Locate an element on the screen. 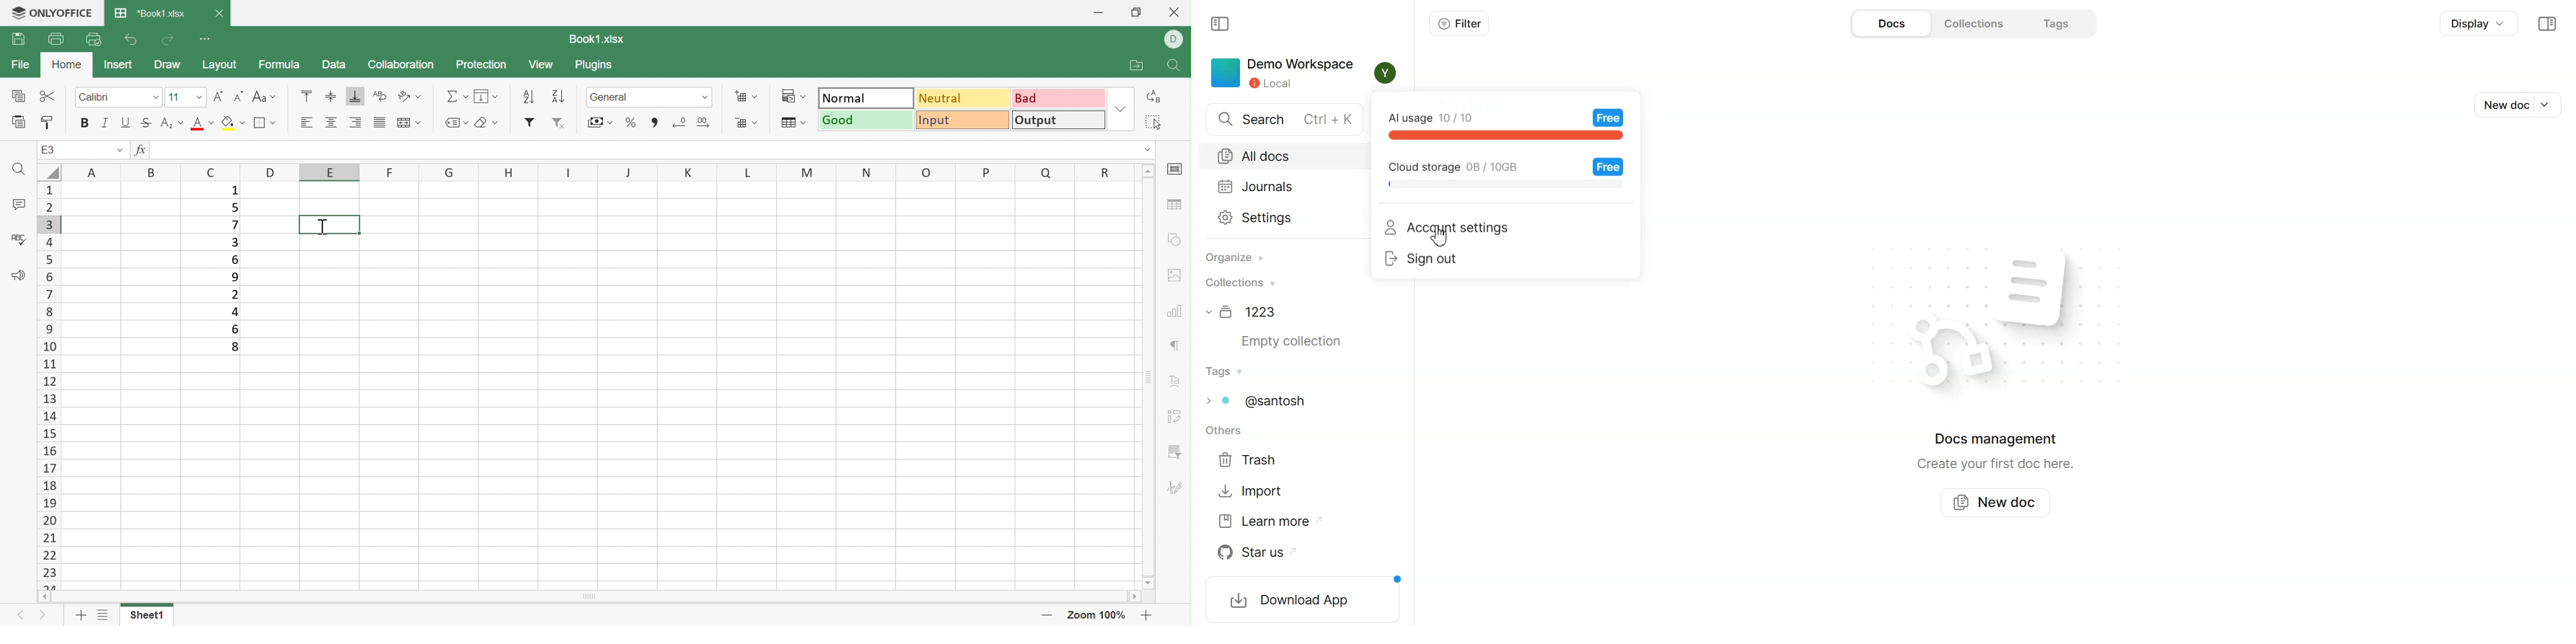  Star us is located at coordinates (1272, 552).